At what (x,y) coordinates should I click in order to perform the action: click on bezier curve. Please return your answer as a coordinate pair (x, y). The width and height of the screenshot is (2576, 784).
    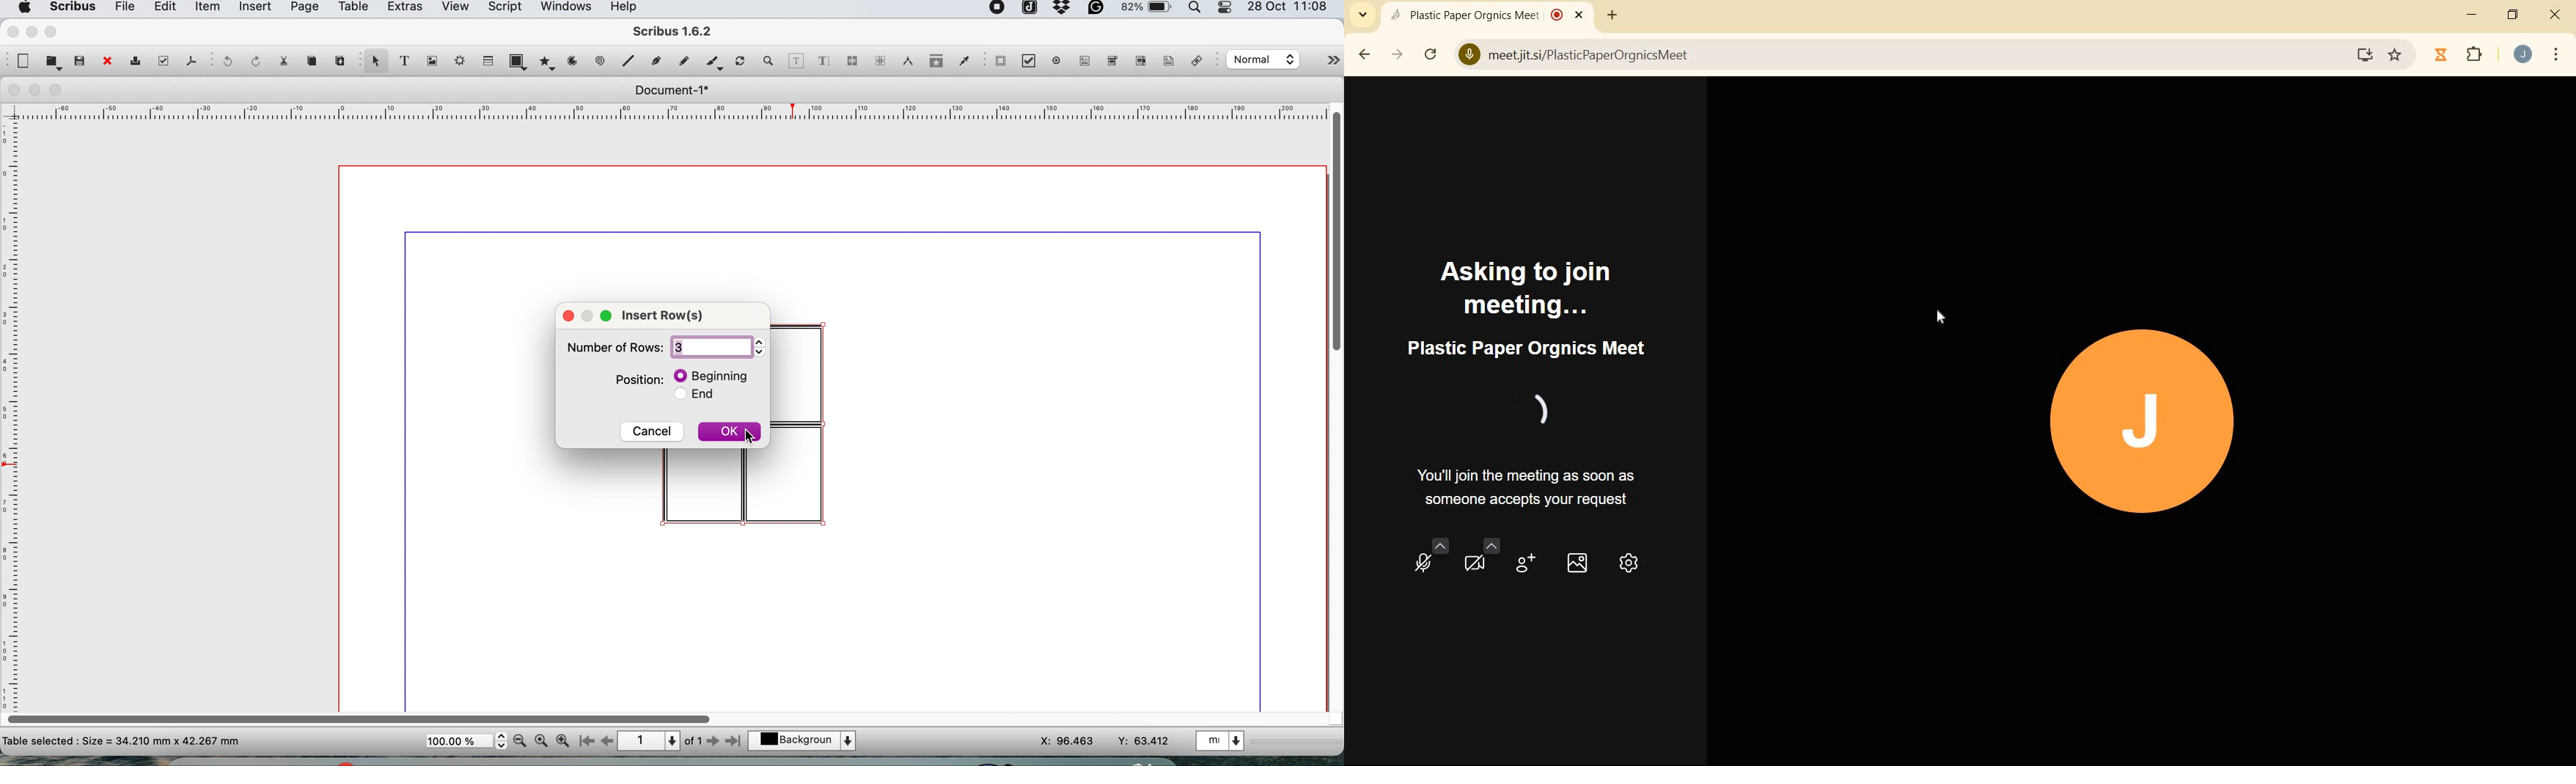
    Looking at the image, I should click on (655, 63).